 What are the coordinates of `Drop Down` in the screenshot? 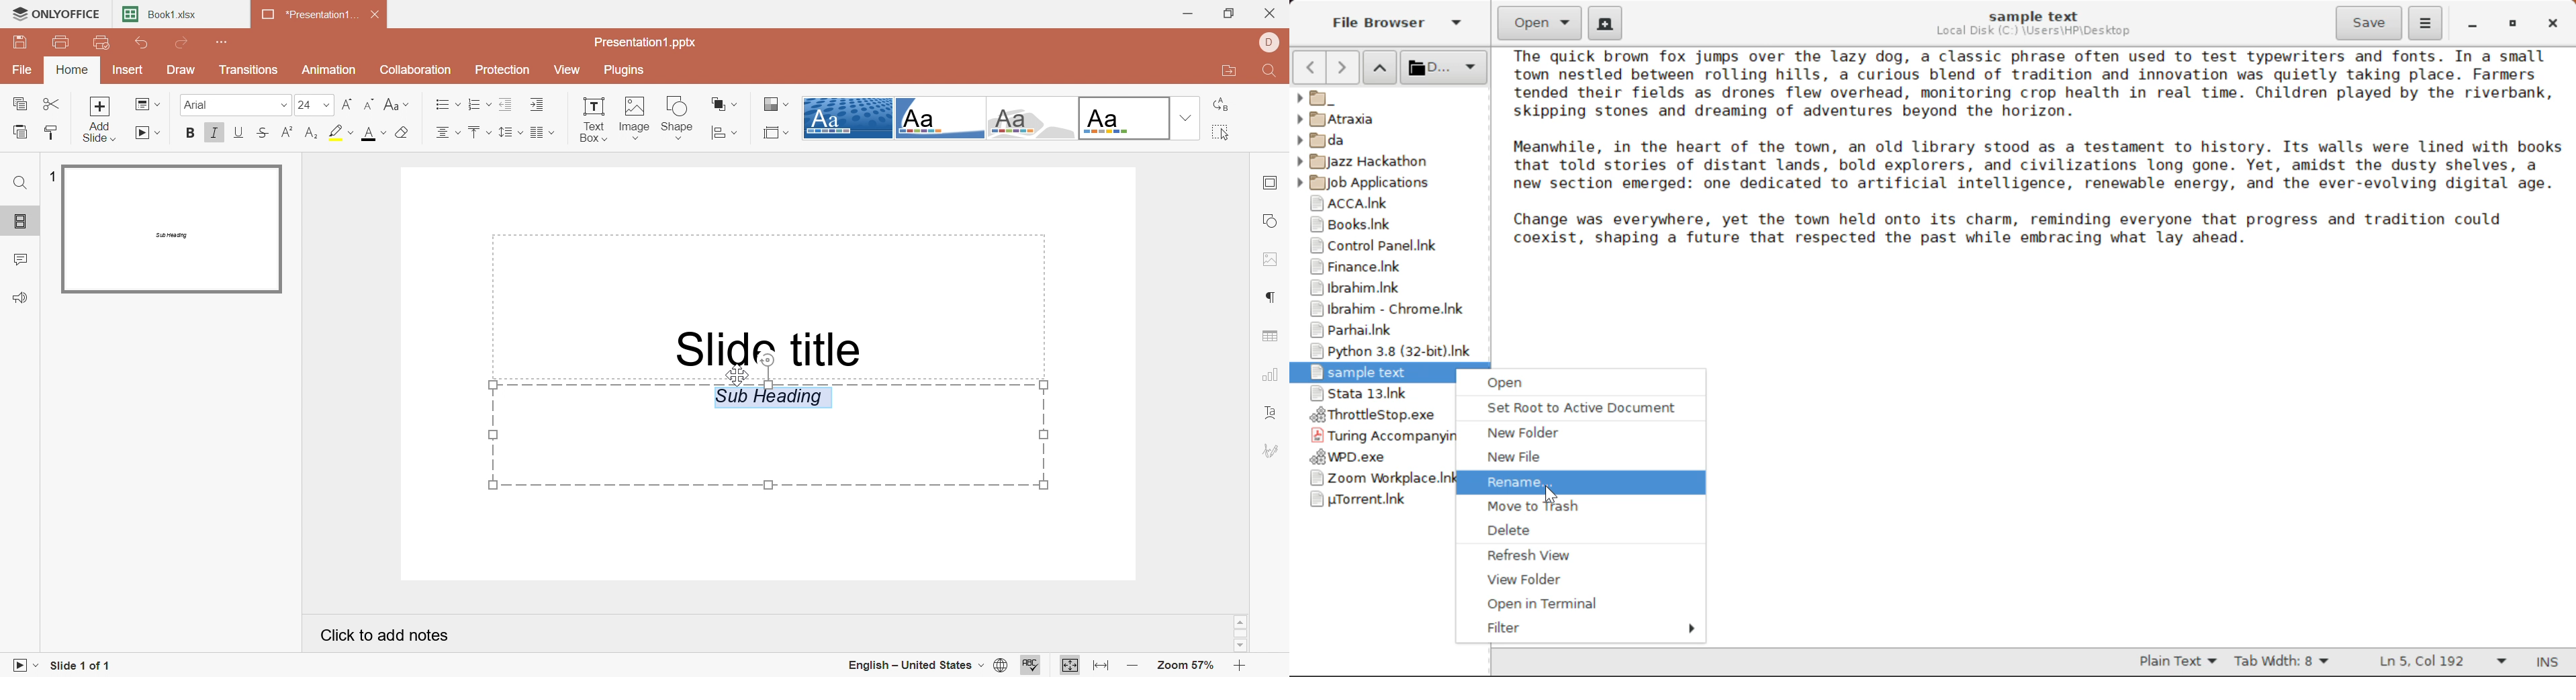 It's located at (1187, 118).